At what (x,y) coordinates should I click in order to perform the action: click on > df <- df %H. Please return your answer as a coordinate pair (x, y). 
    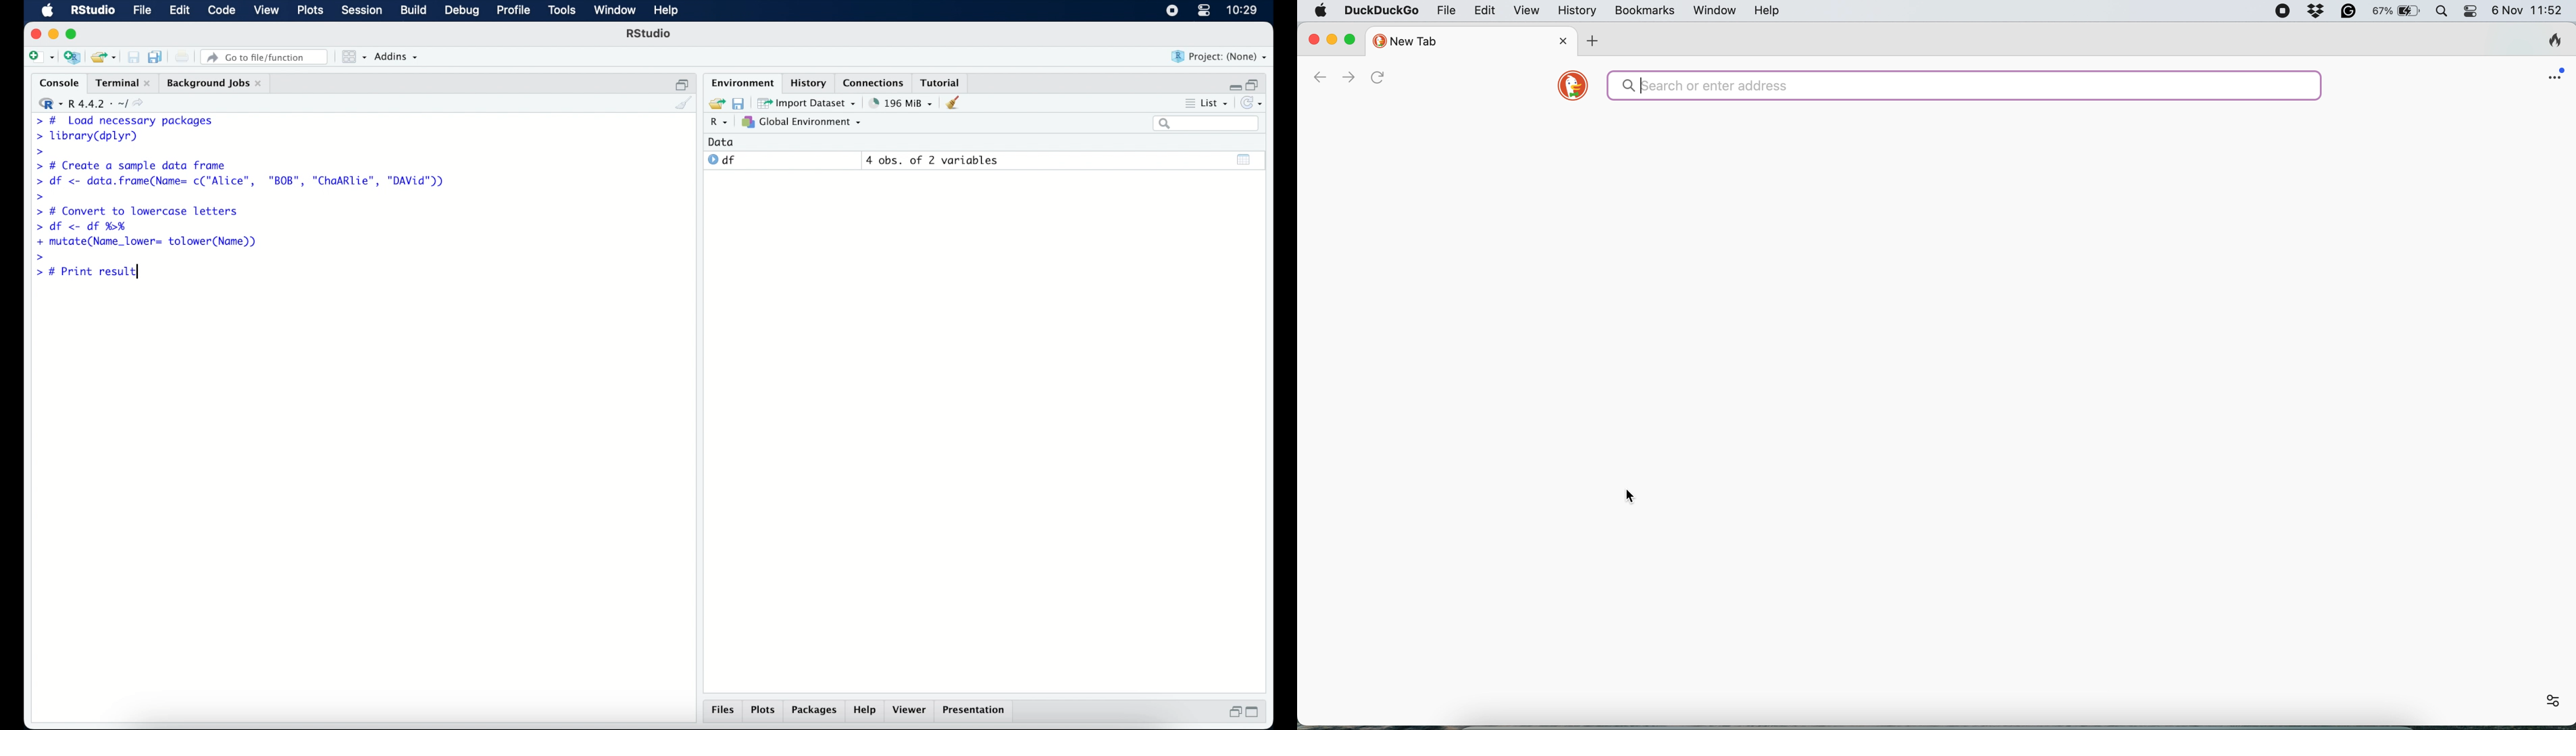
    Looking at the image, I should click on (85, 228).